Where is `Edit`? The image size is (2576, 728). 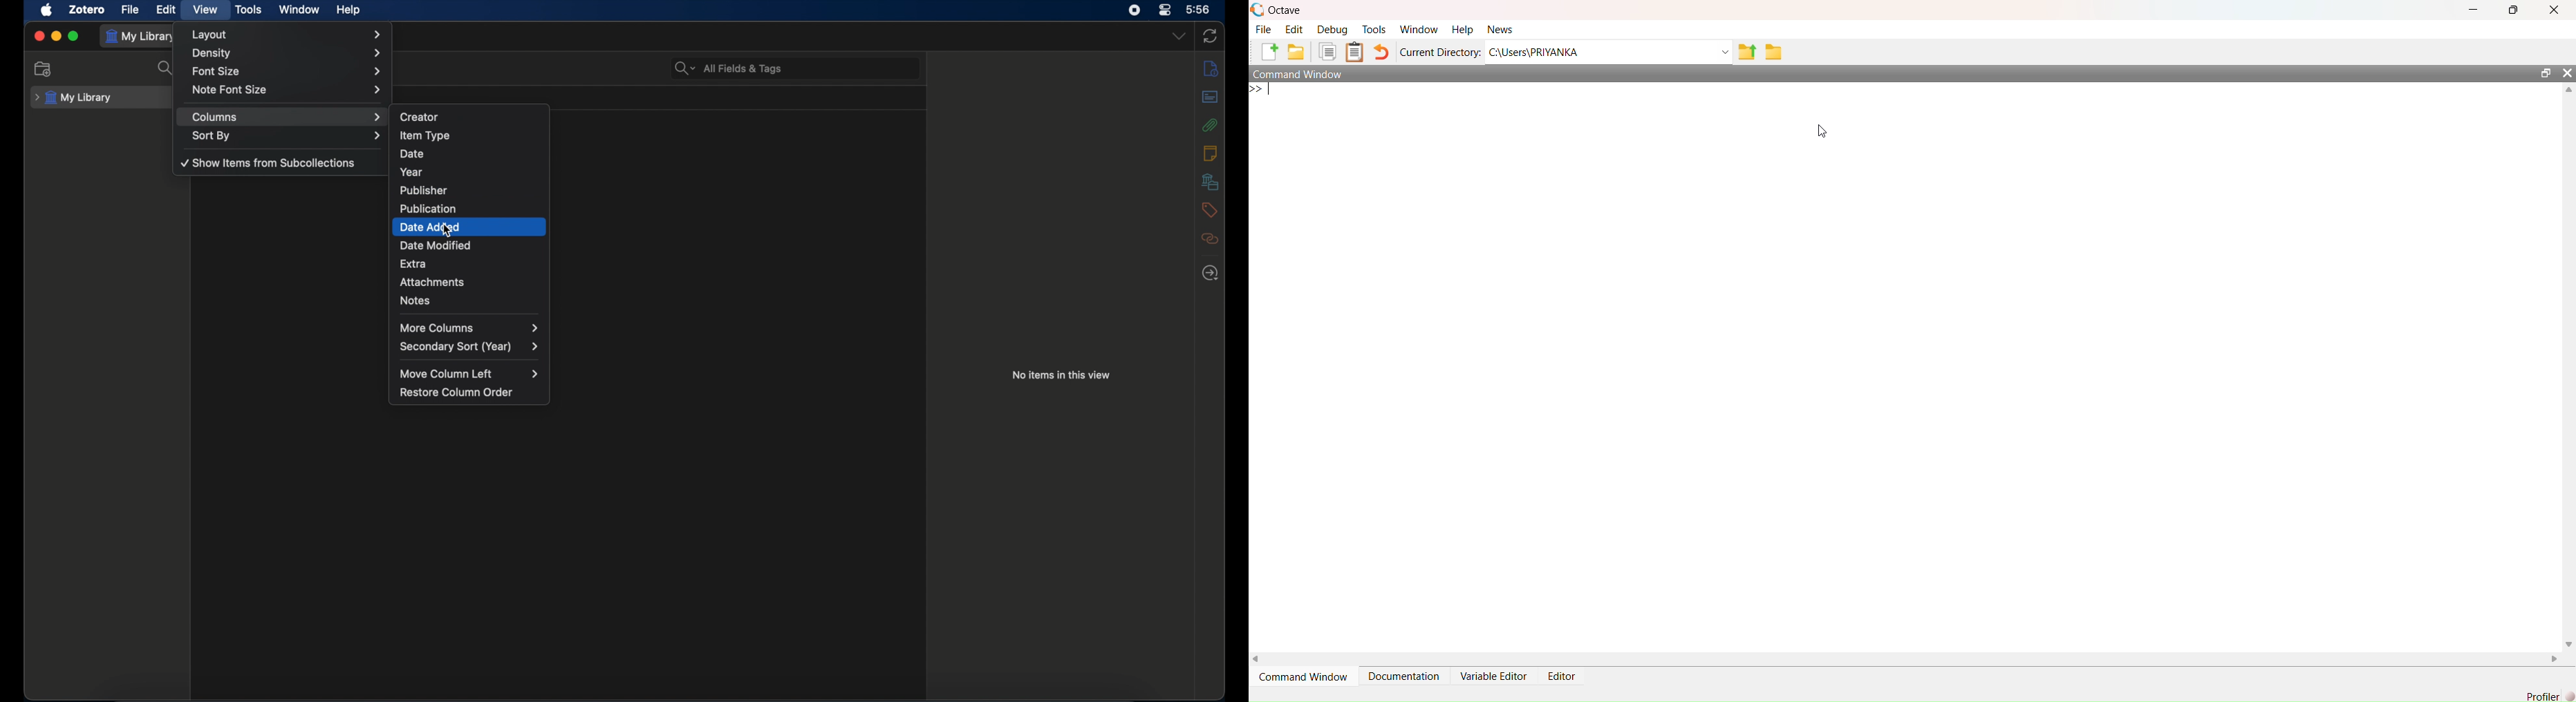
Edit is located at coordinates (1294, 29).